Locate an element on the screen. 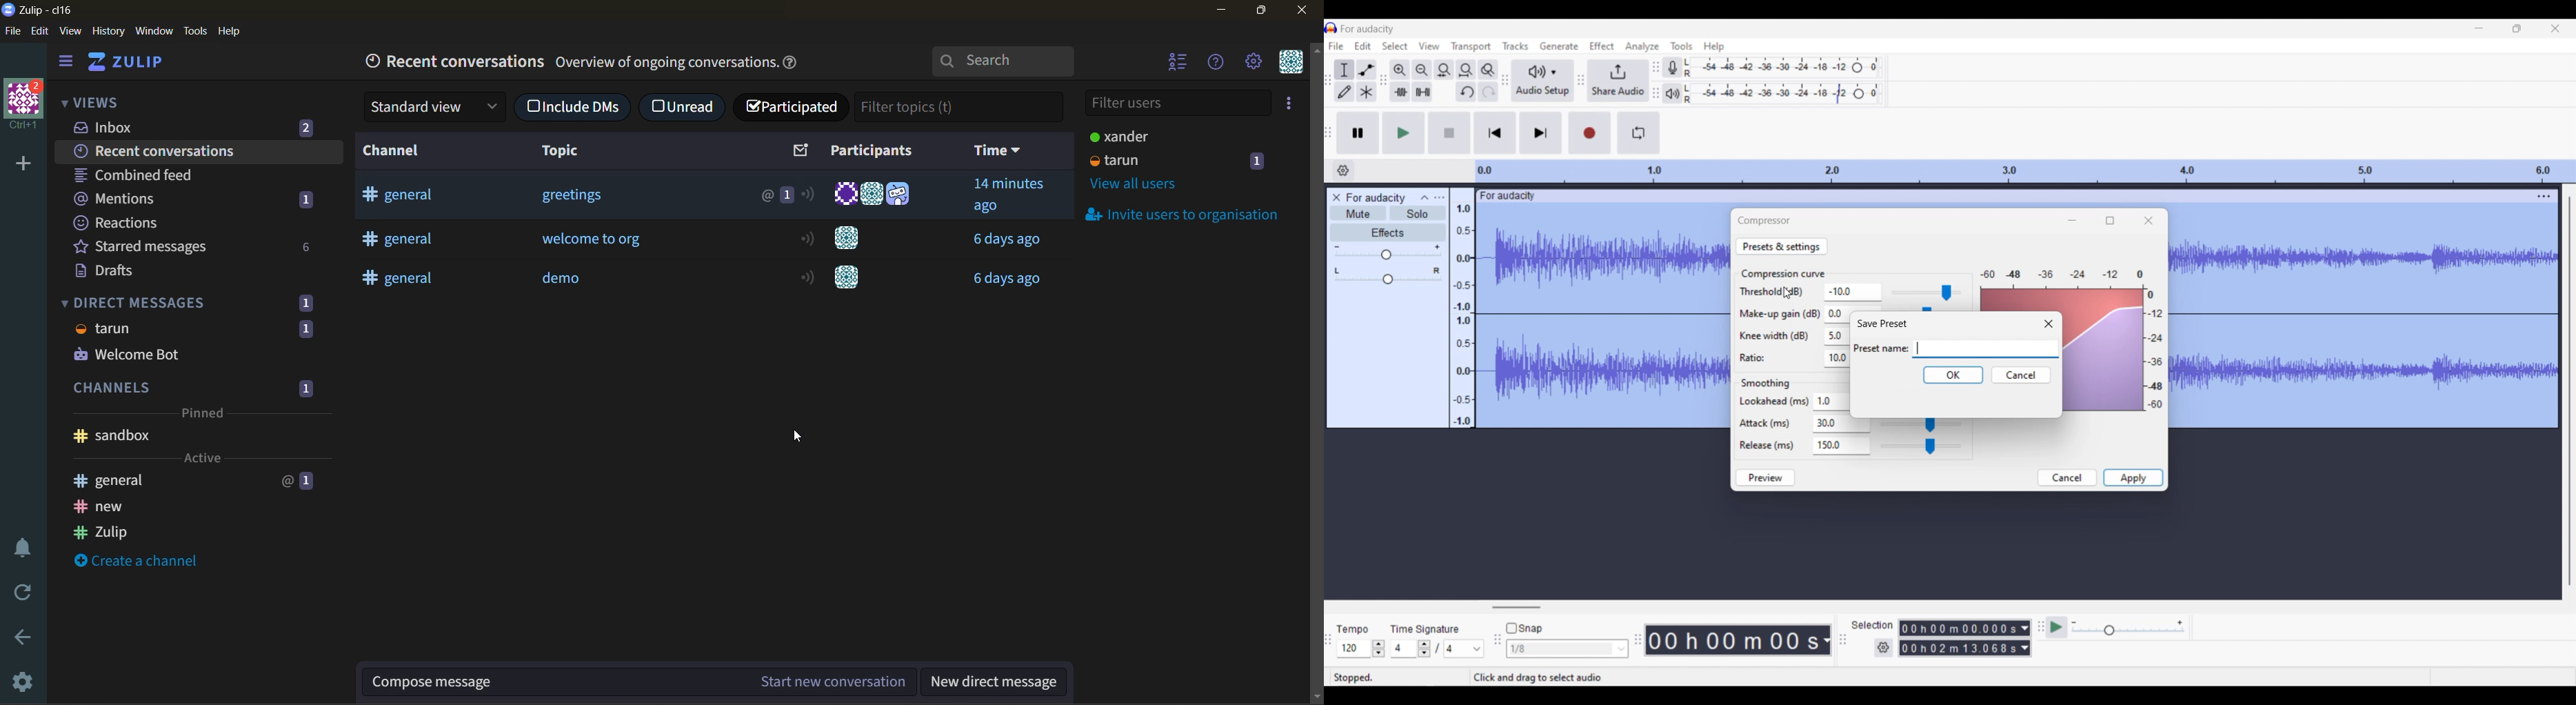  Skip/Select to start is located at coordinates (1495, 133).